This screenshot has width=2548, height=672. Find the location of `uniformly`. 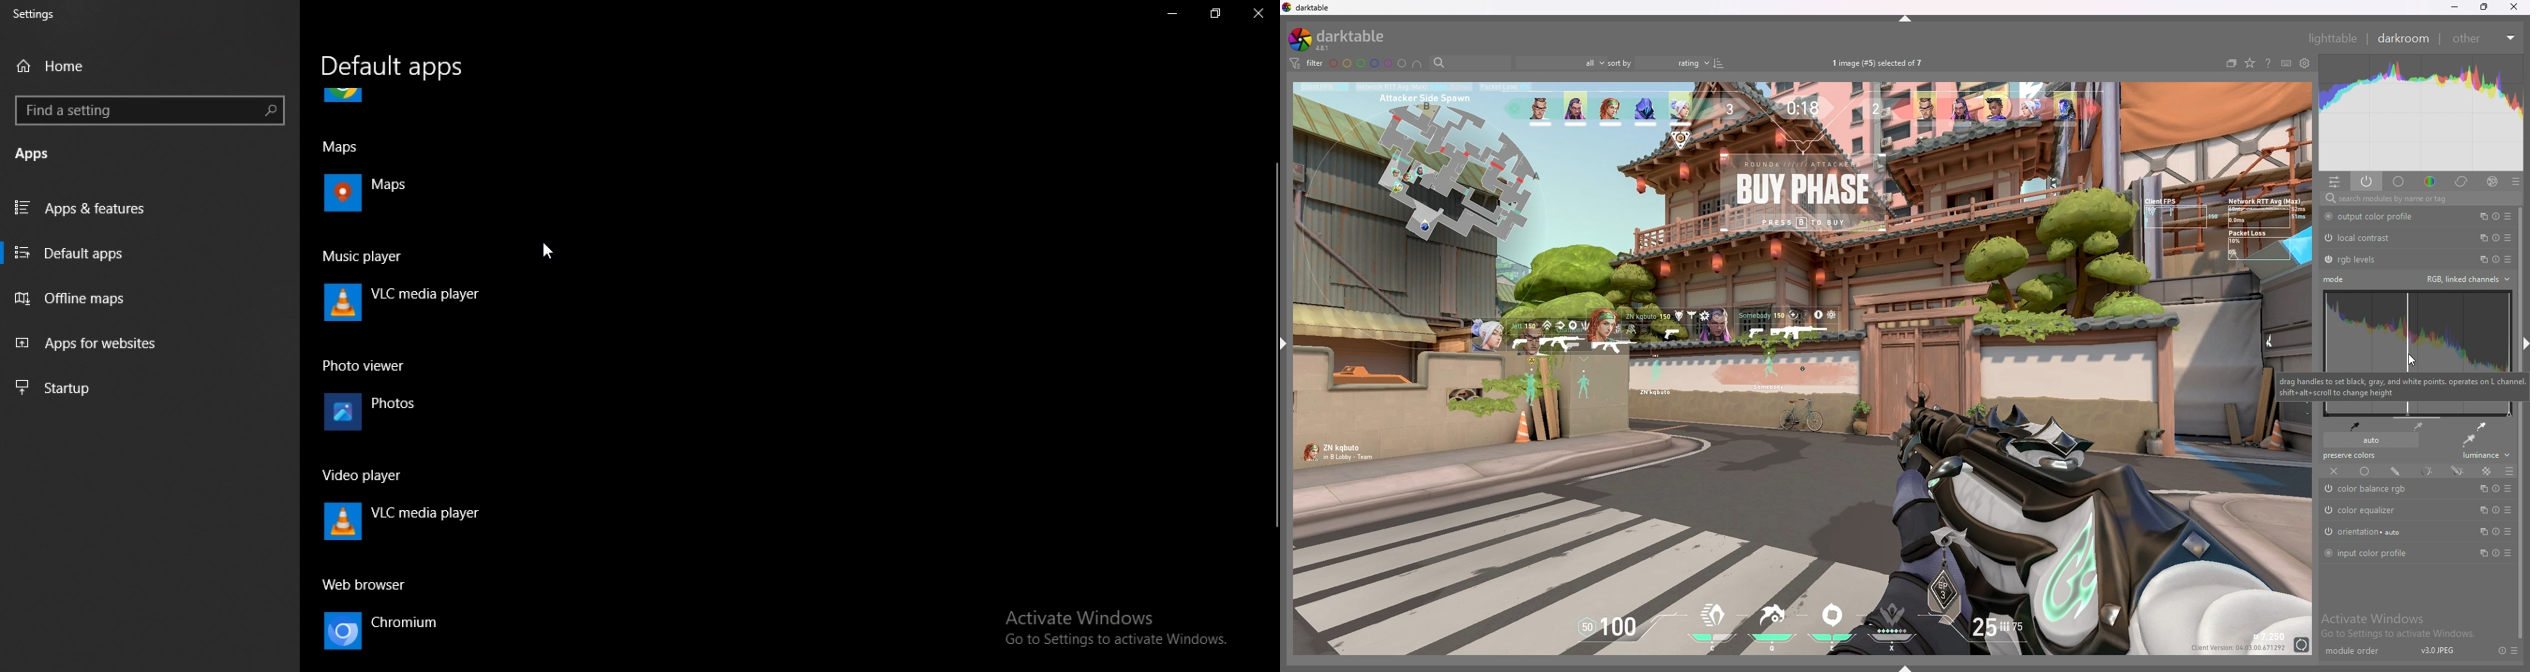

uniformly is located at coordinates (2365, 471).